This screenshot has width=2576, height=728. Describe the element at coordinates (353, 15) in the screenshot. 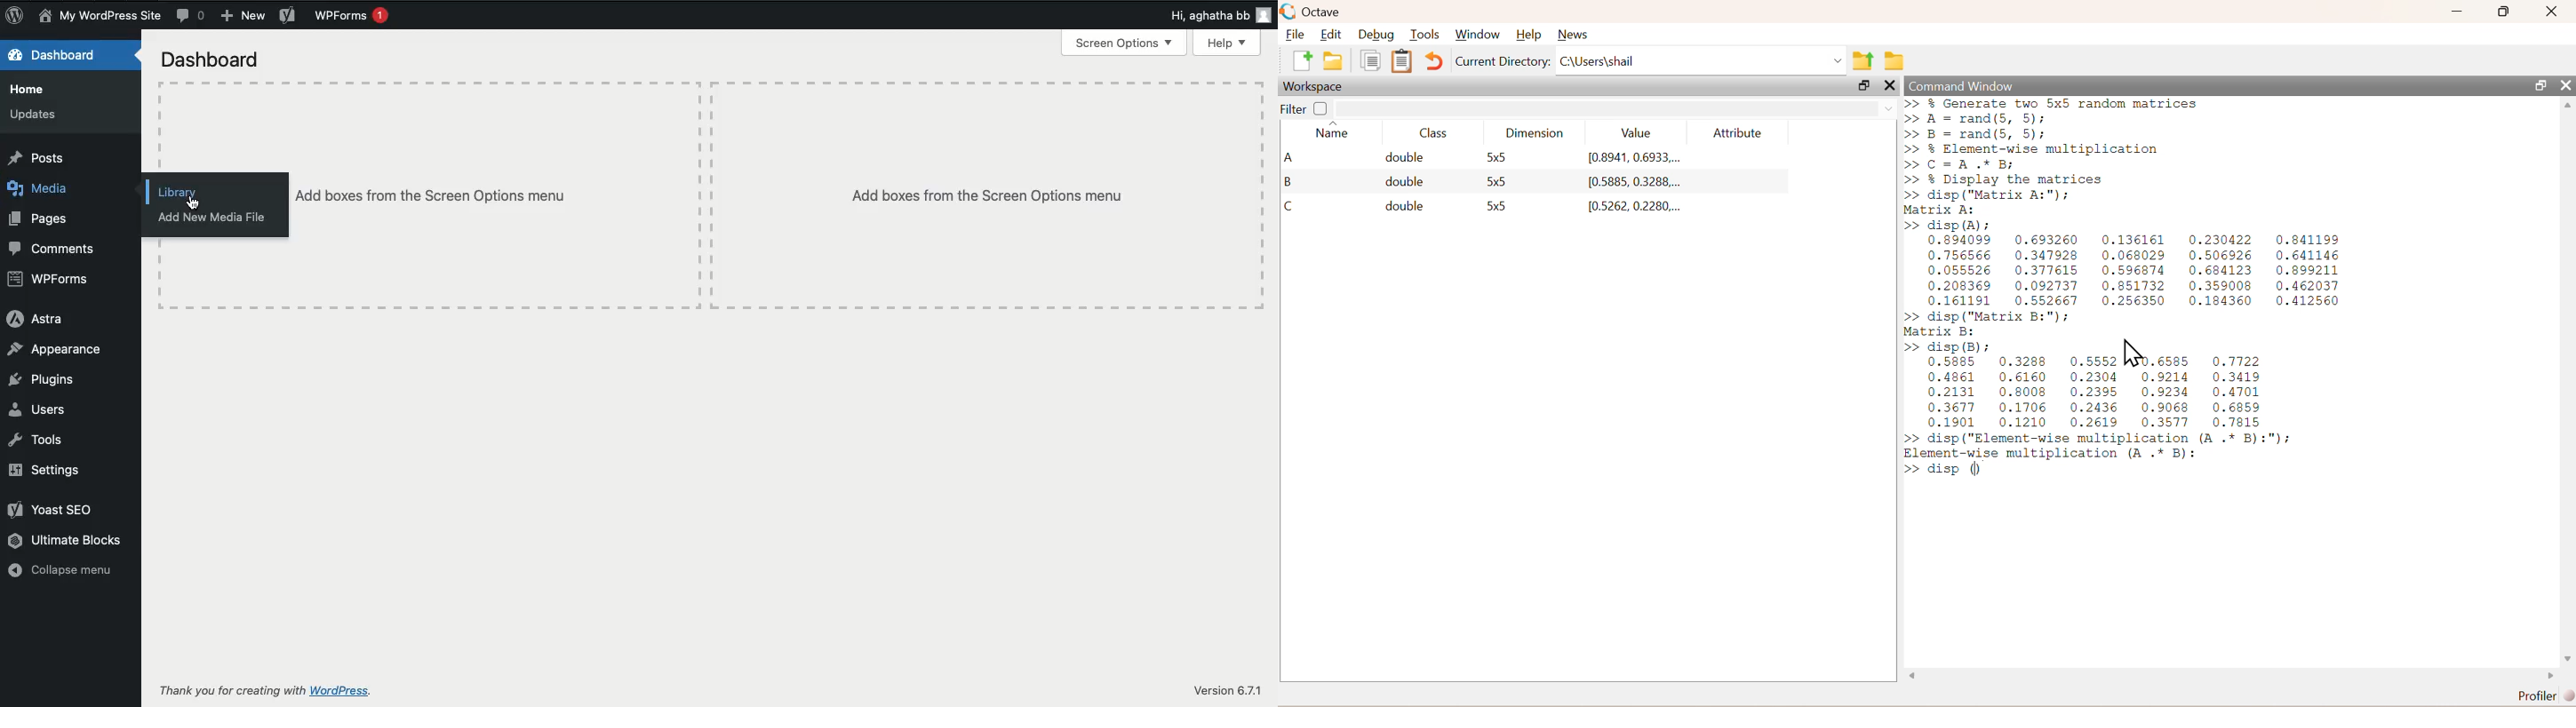

I see `WPForms` at that location.